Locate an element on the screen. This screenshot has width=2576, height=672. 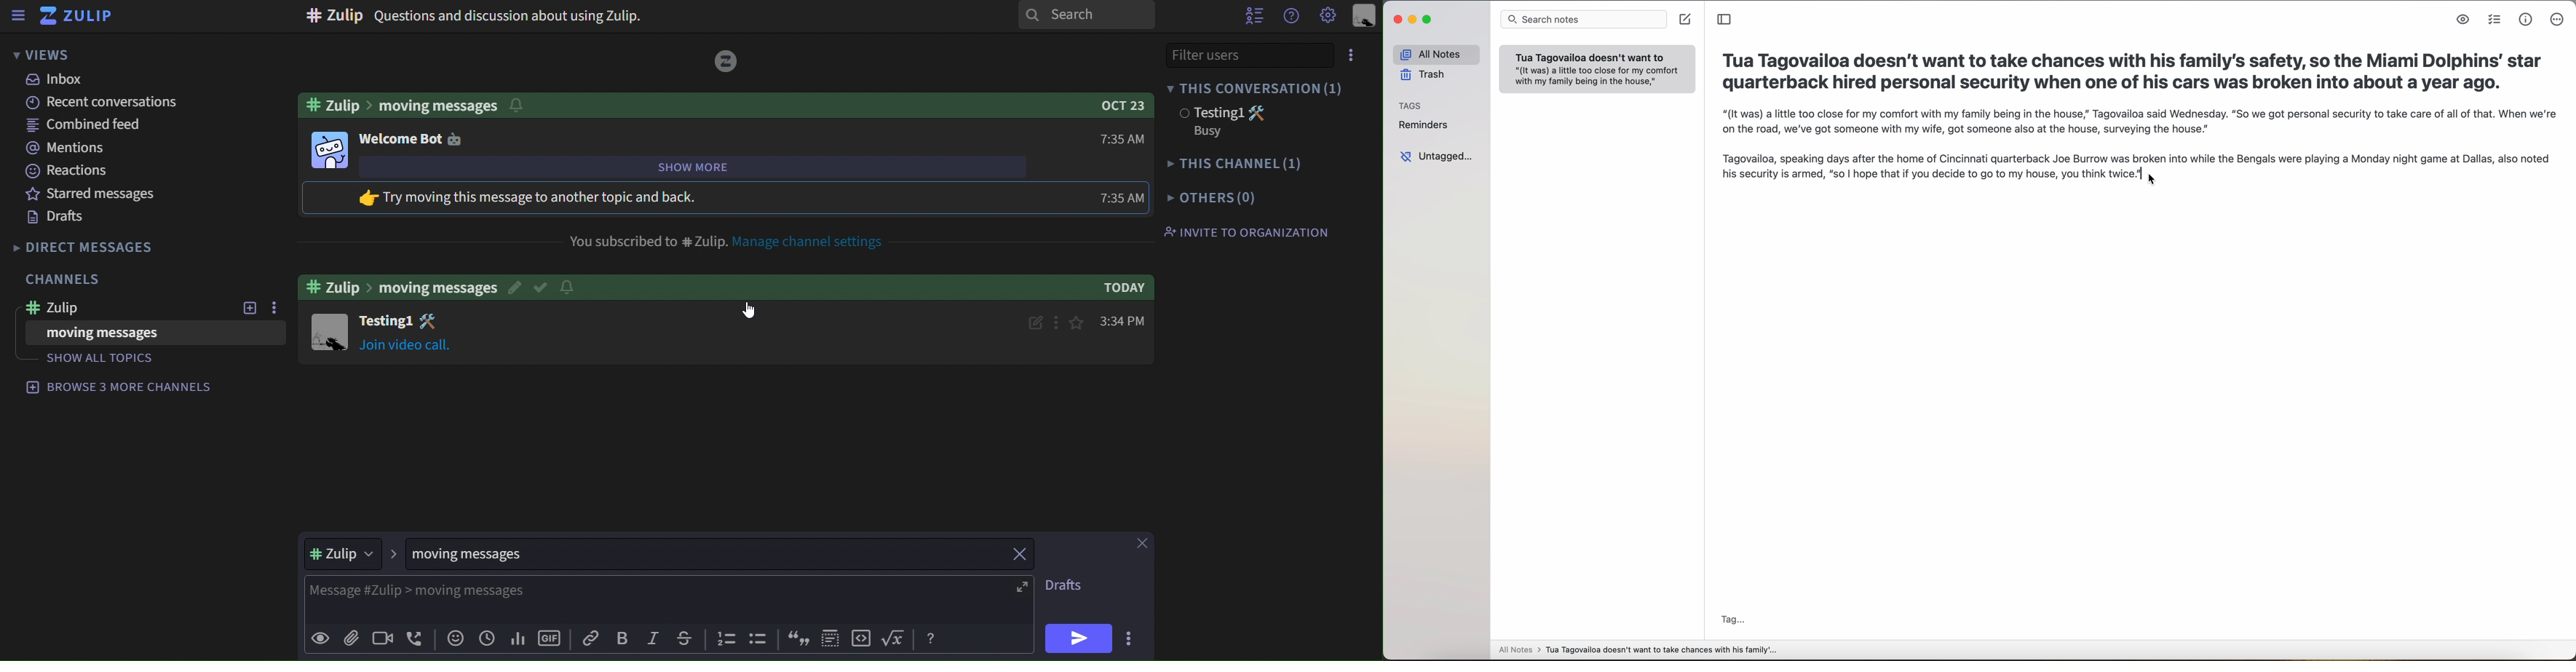
help is located at coordinates (930, 637).